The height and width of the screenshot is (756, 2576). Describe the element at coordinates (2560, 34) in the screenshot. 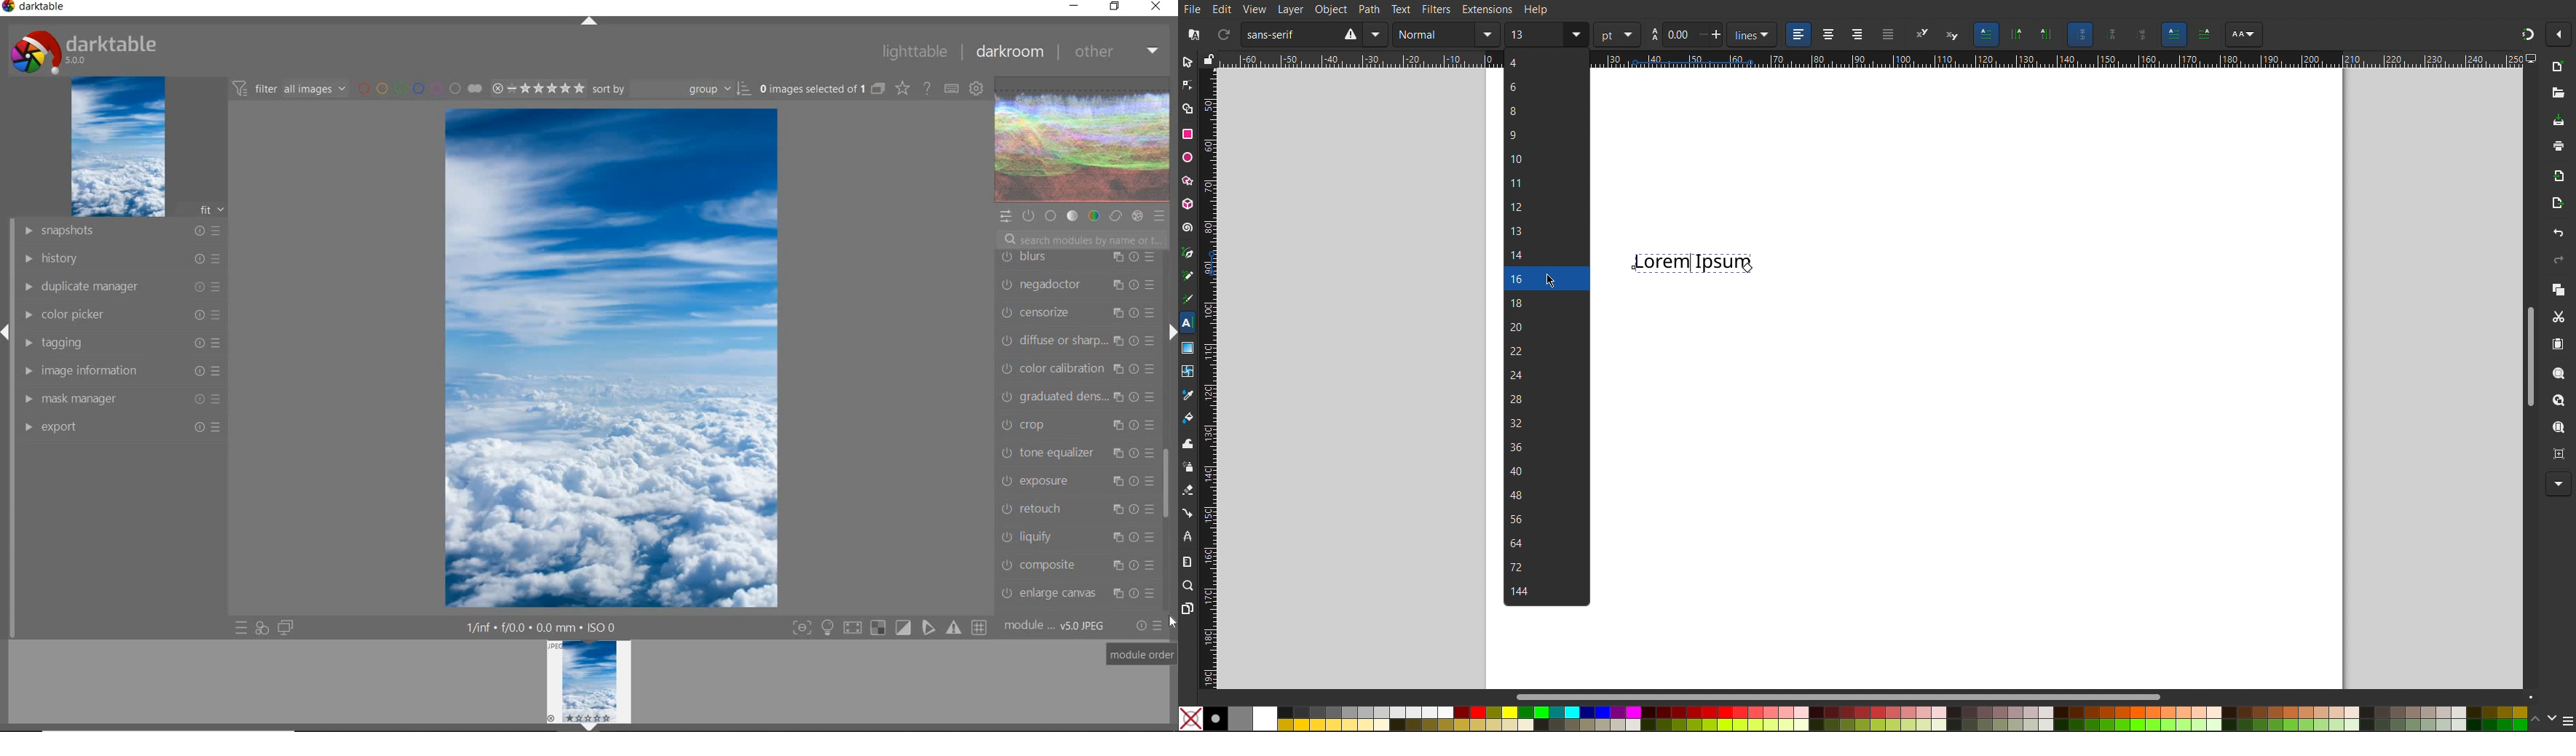

I see `Options` at that location.